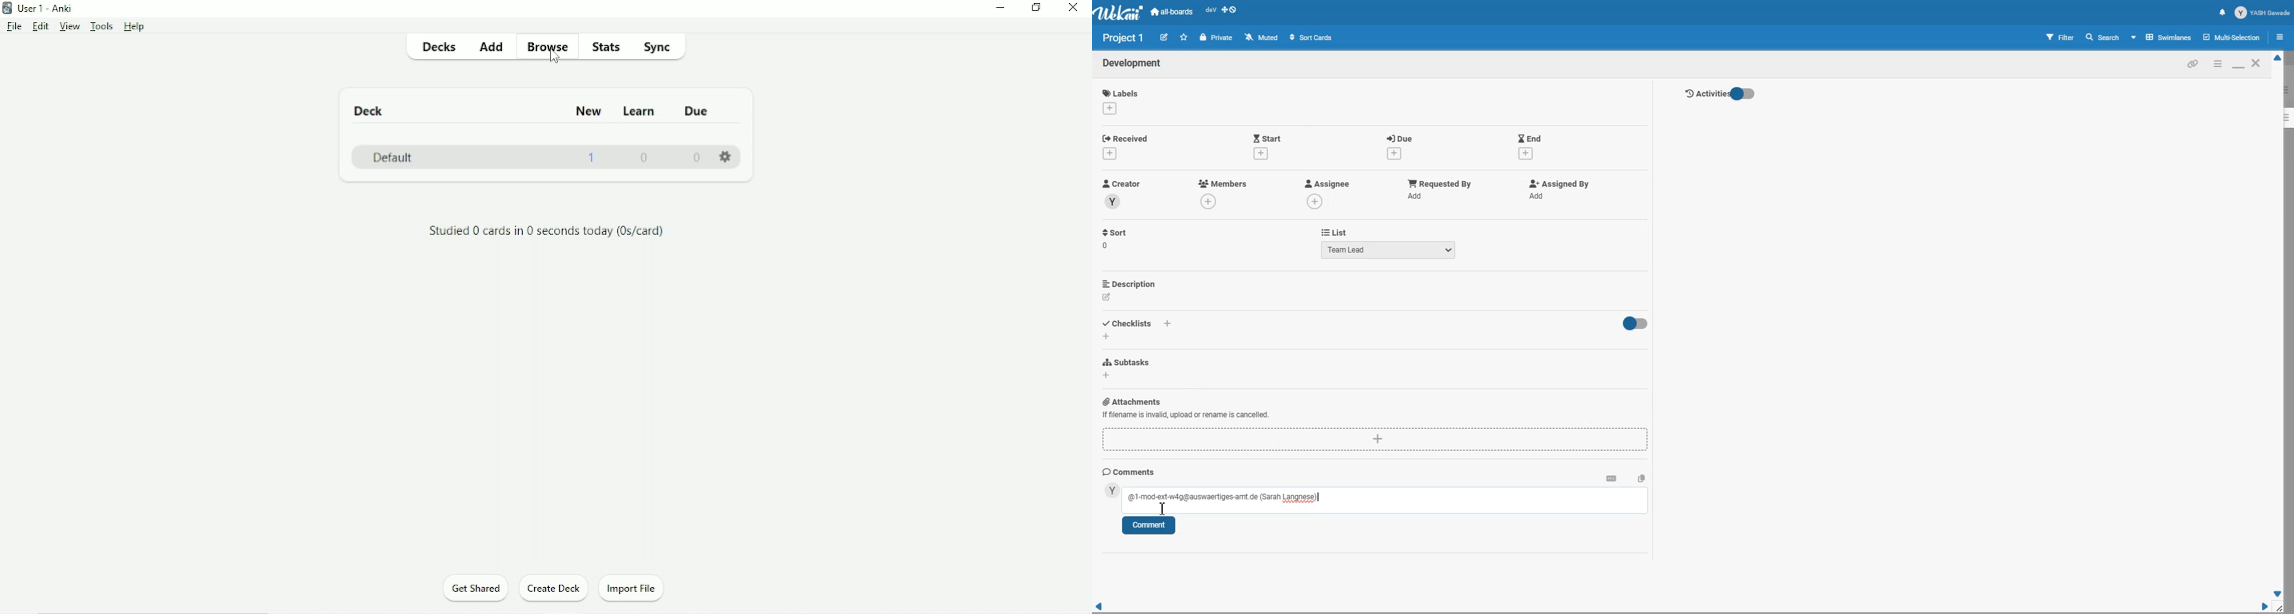  What do you see at coordinates (1107, 376) in the screenshot?
I see `add` at bounding box center [1107, 376].